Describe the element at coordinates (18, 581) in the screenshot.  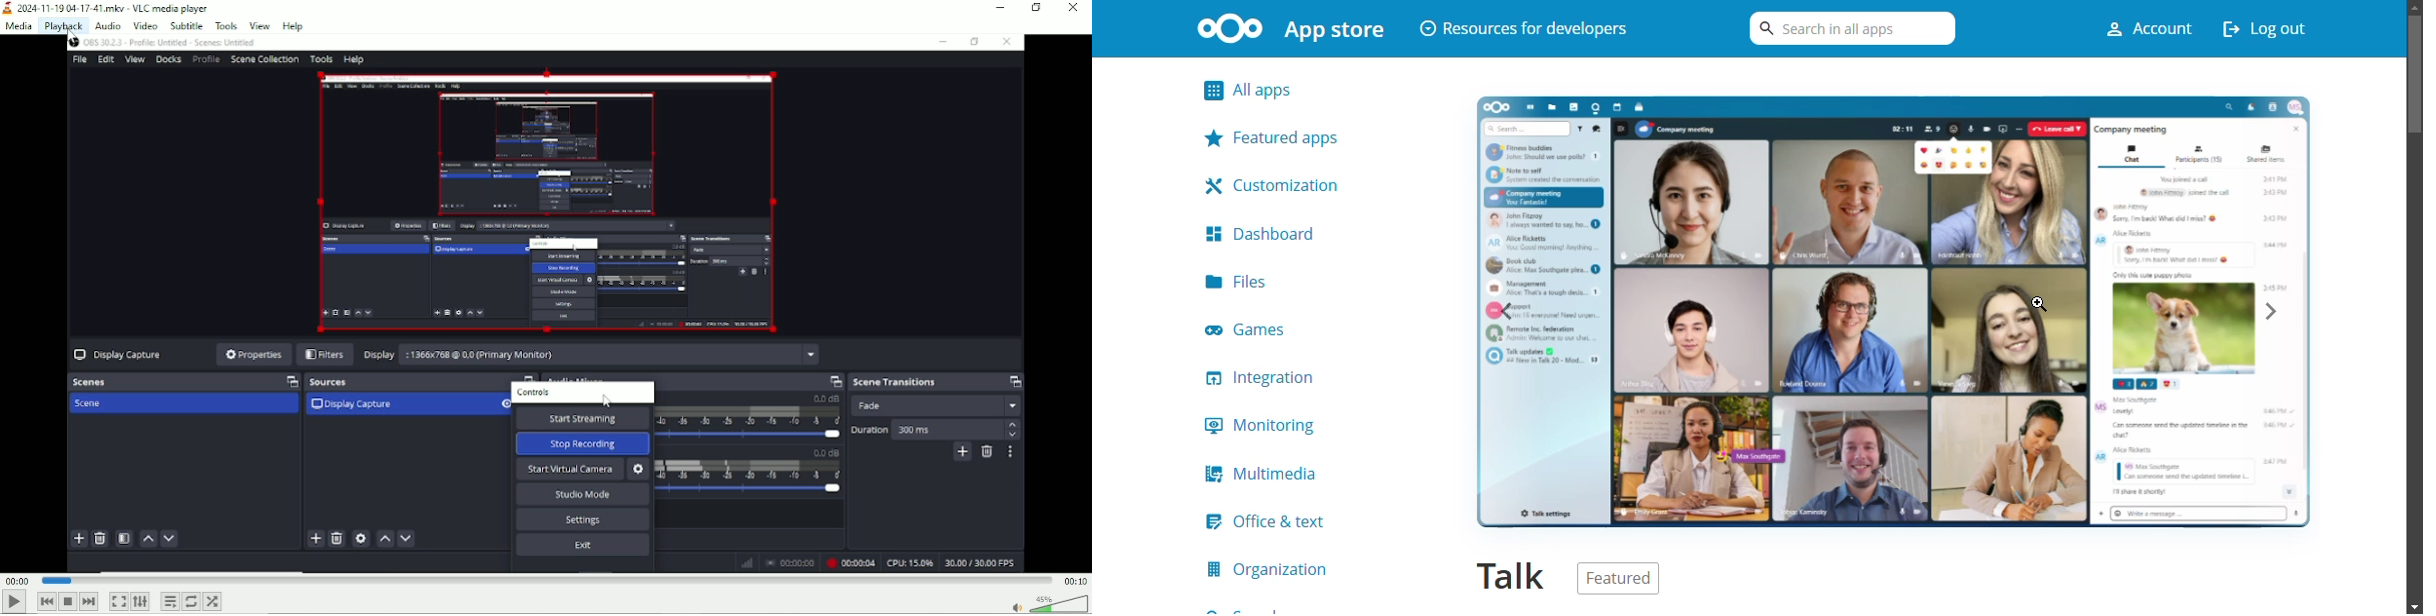
I see `00:00` at that location.